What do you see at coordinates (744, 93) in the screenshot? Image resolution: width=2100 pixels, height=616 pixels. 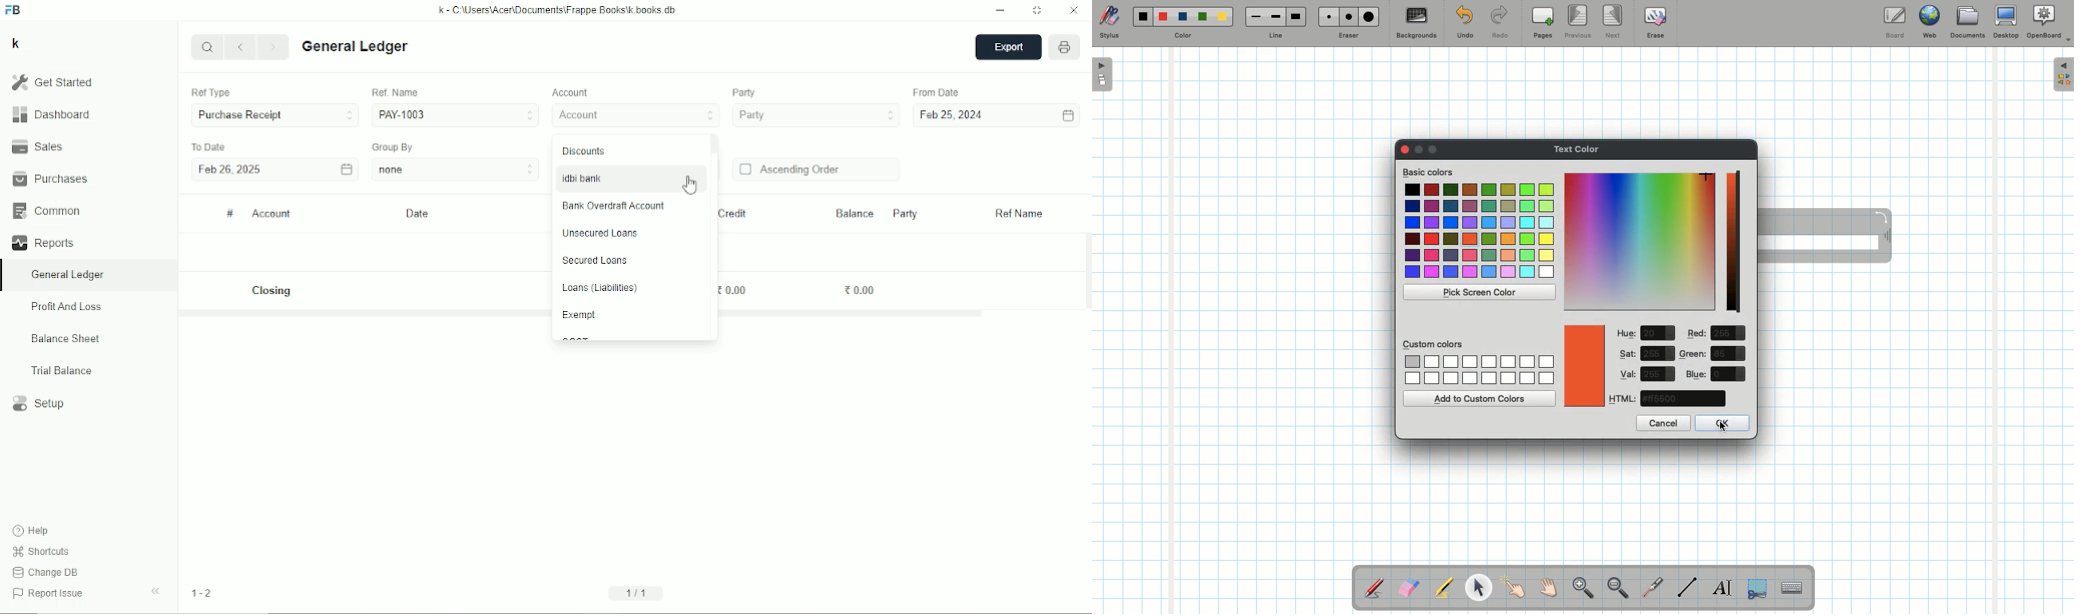 I see `Party` at bounding box center [744, 93].